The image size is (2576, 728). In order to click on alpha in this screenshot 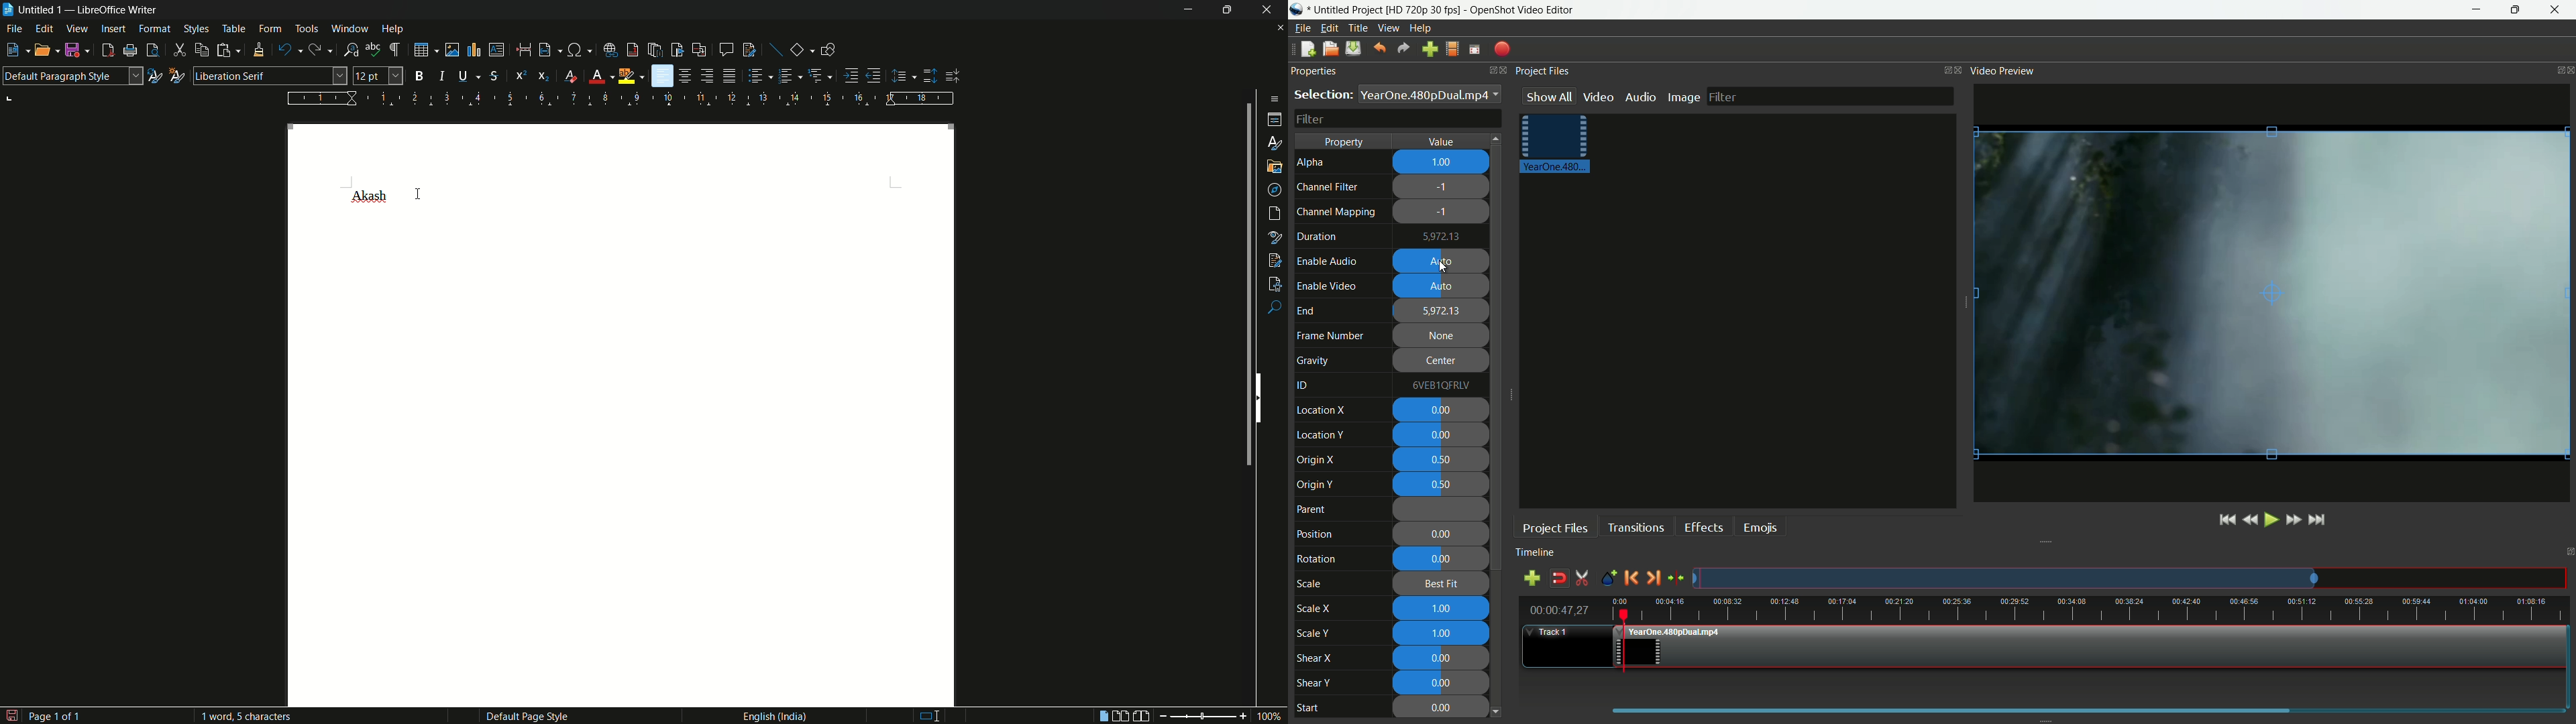, I will do `click(1313, 162)`.